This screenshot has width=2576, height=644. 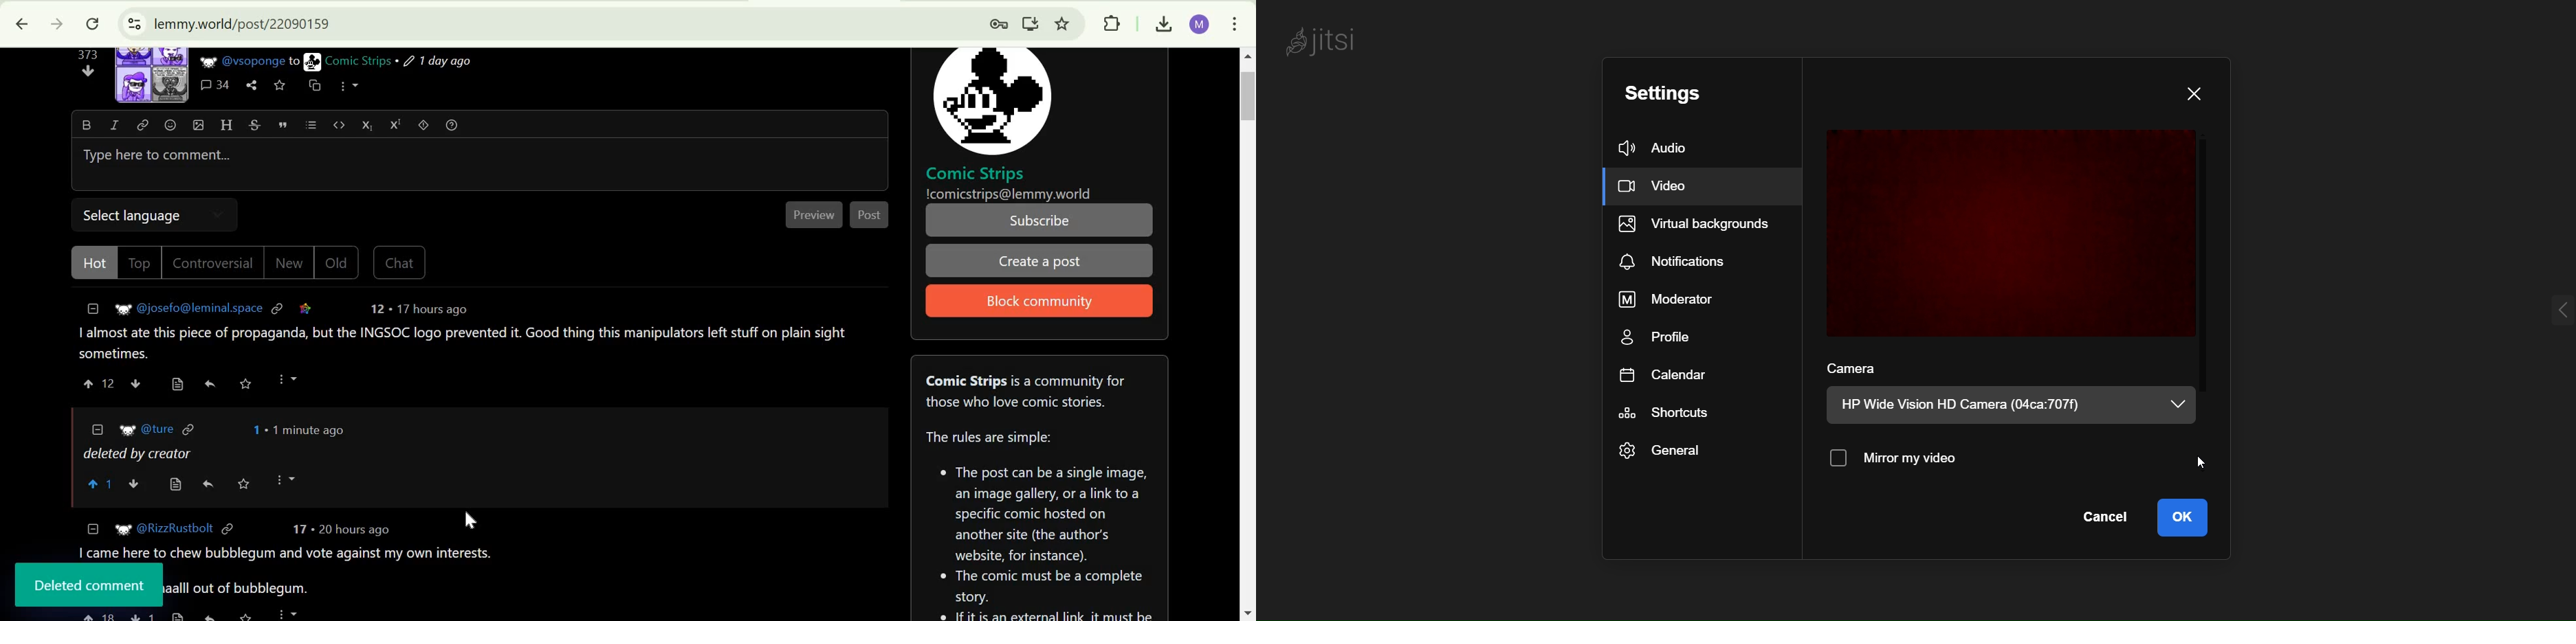 What do you see at coordinates (2210, 286) in the screenshot?
I see `scroll bar` at bounding box center [2210, 286].